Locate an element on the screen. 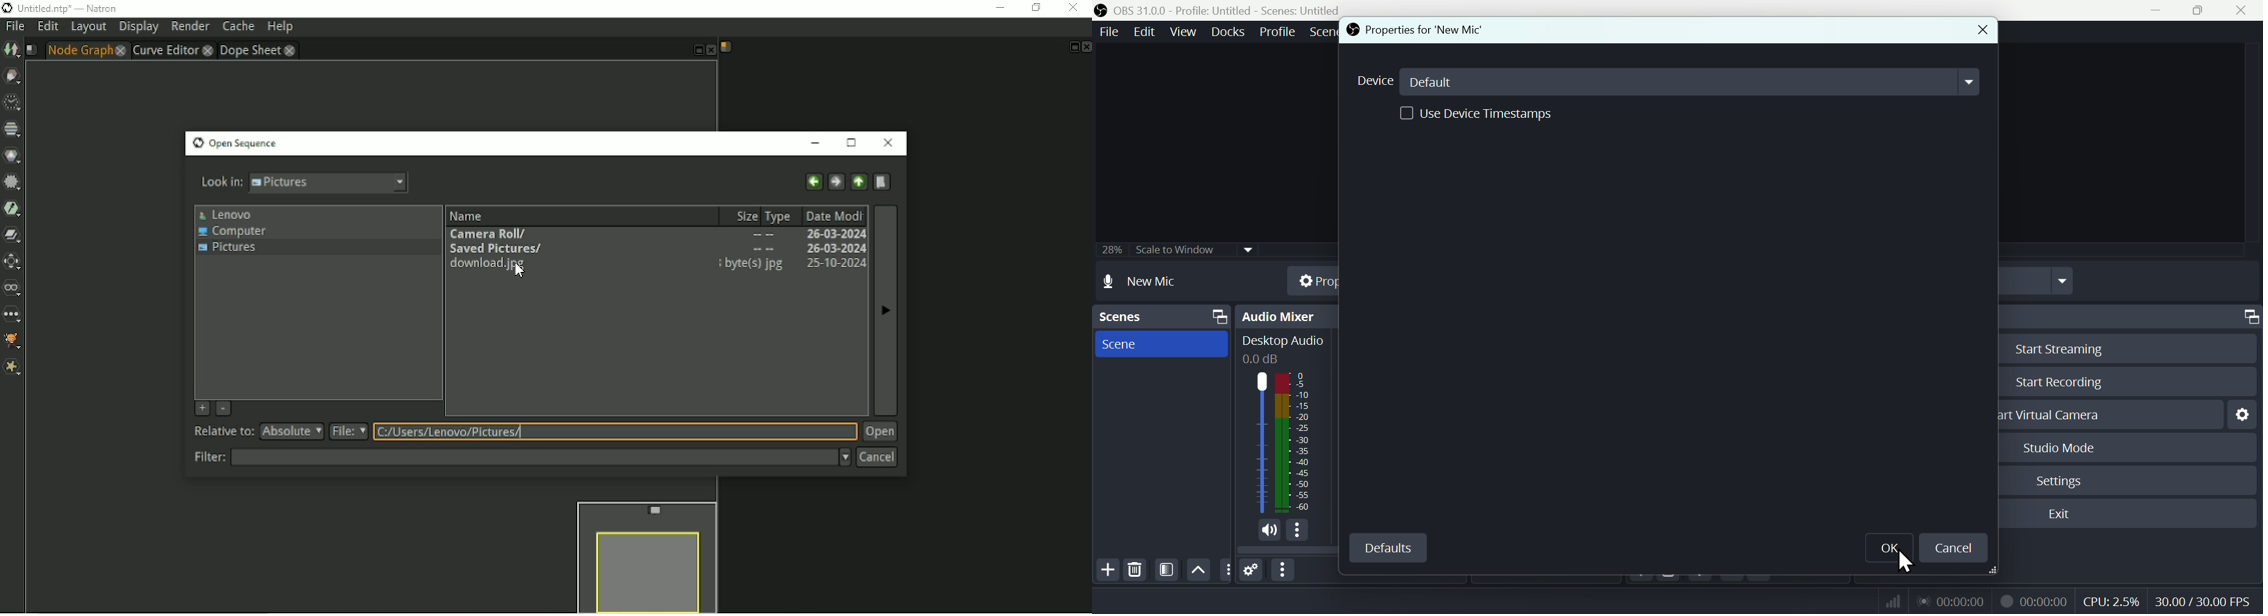 The width and height of the screenshot is (2268, 616). Up is located at coordinates (1197, 569).